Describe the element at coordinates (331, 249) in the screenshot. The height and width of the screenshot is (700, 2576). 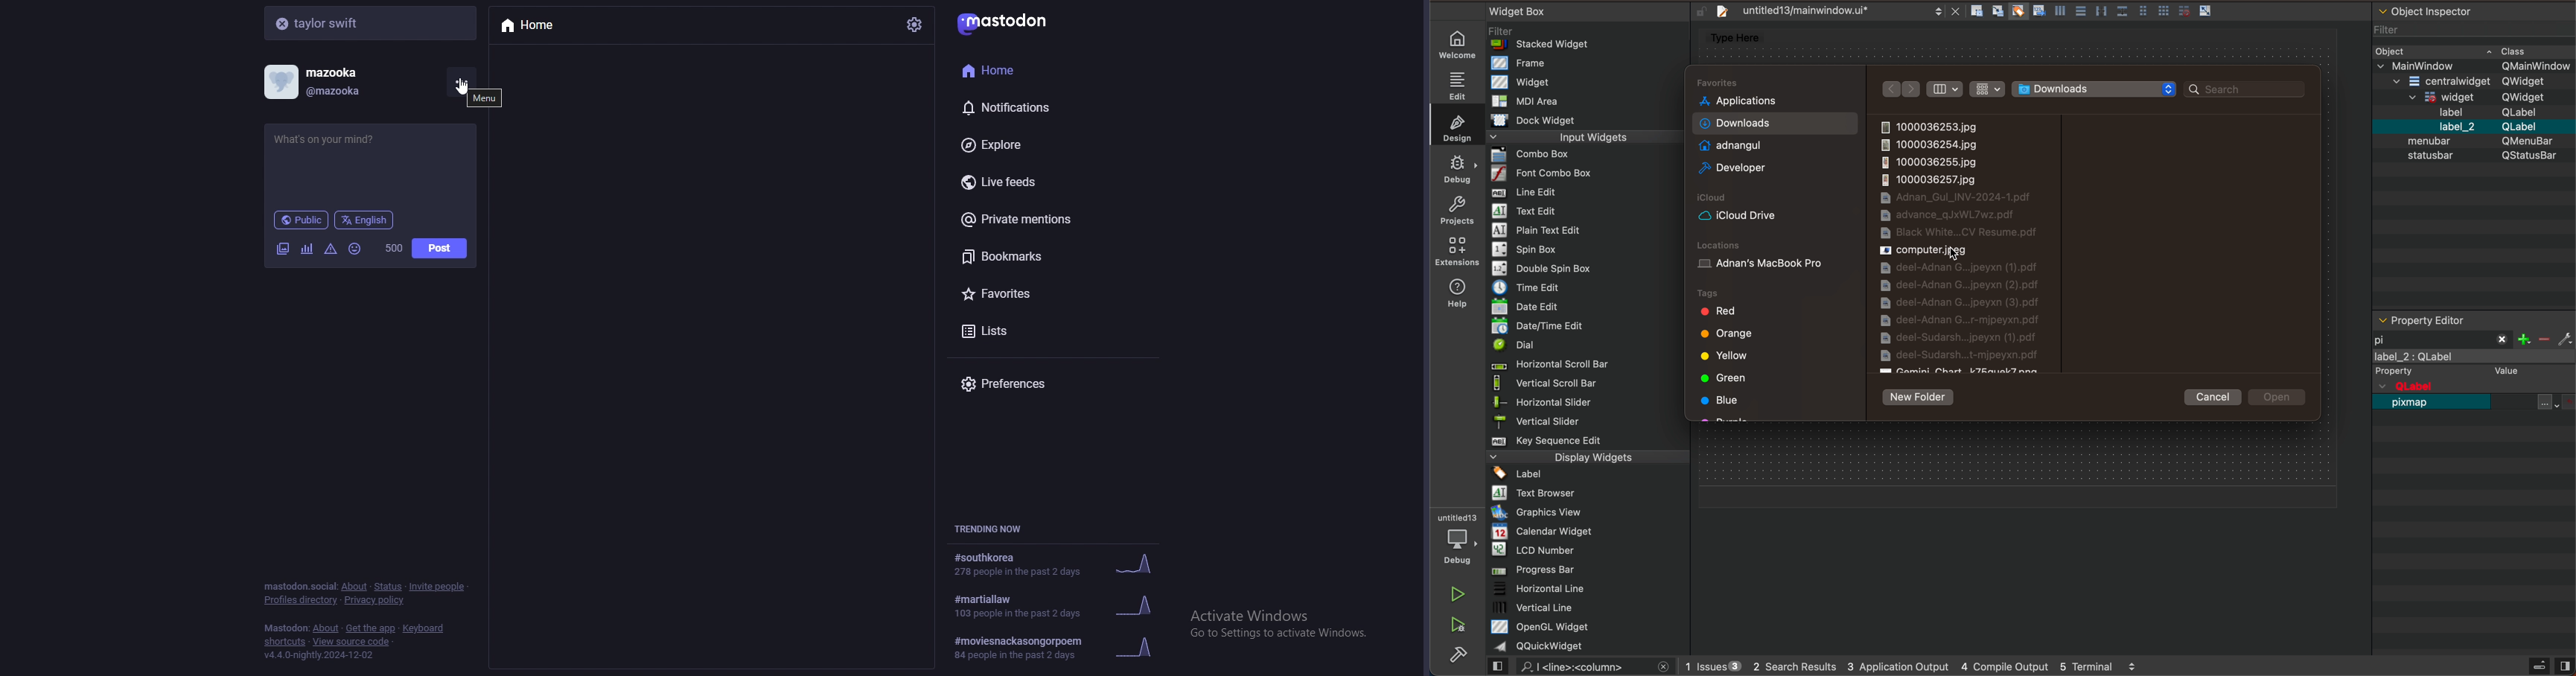
I see `warning` at that location.